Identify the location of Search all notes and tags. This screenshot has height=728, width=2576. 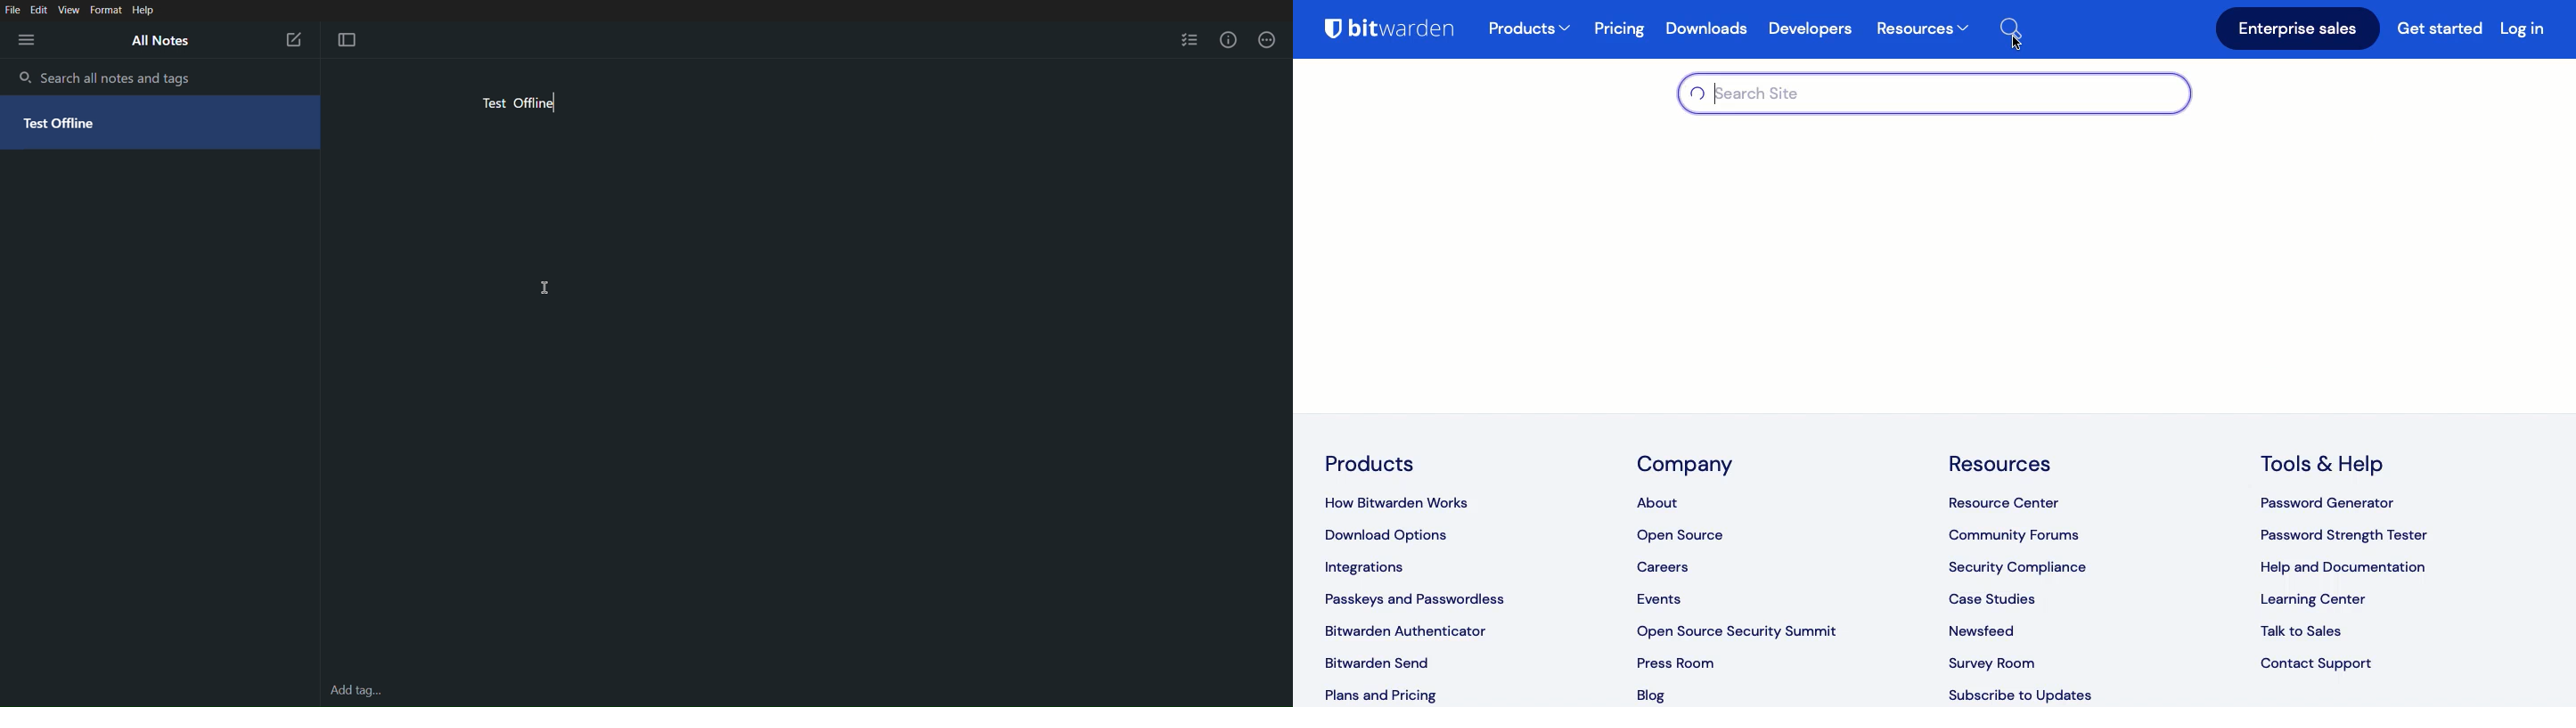
(106, 79).